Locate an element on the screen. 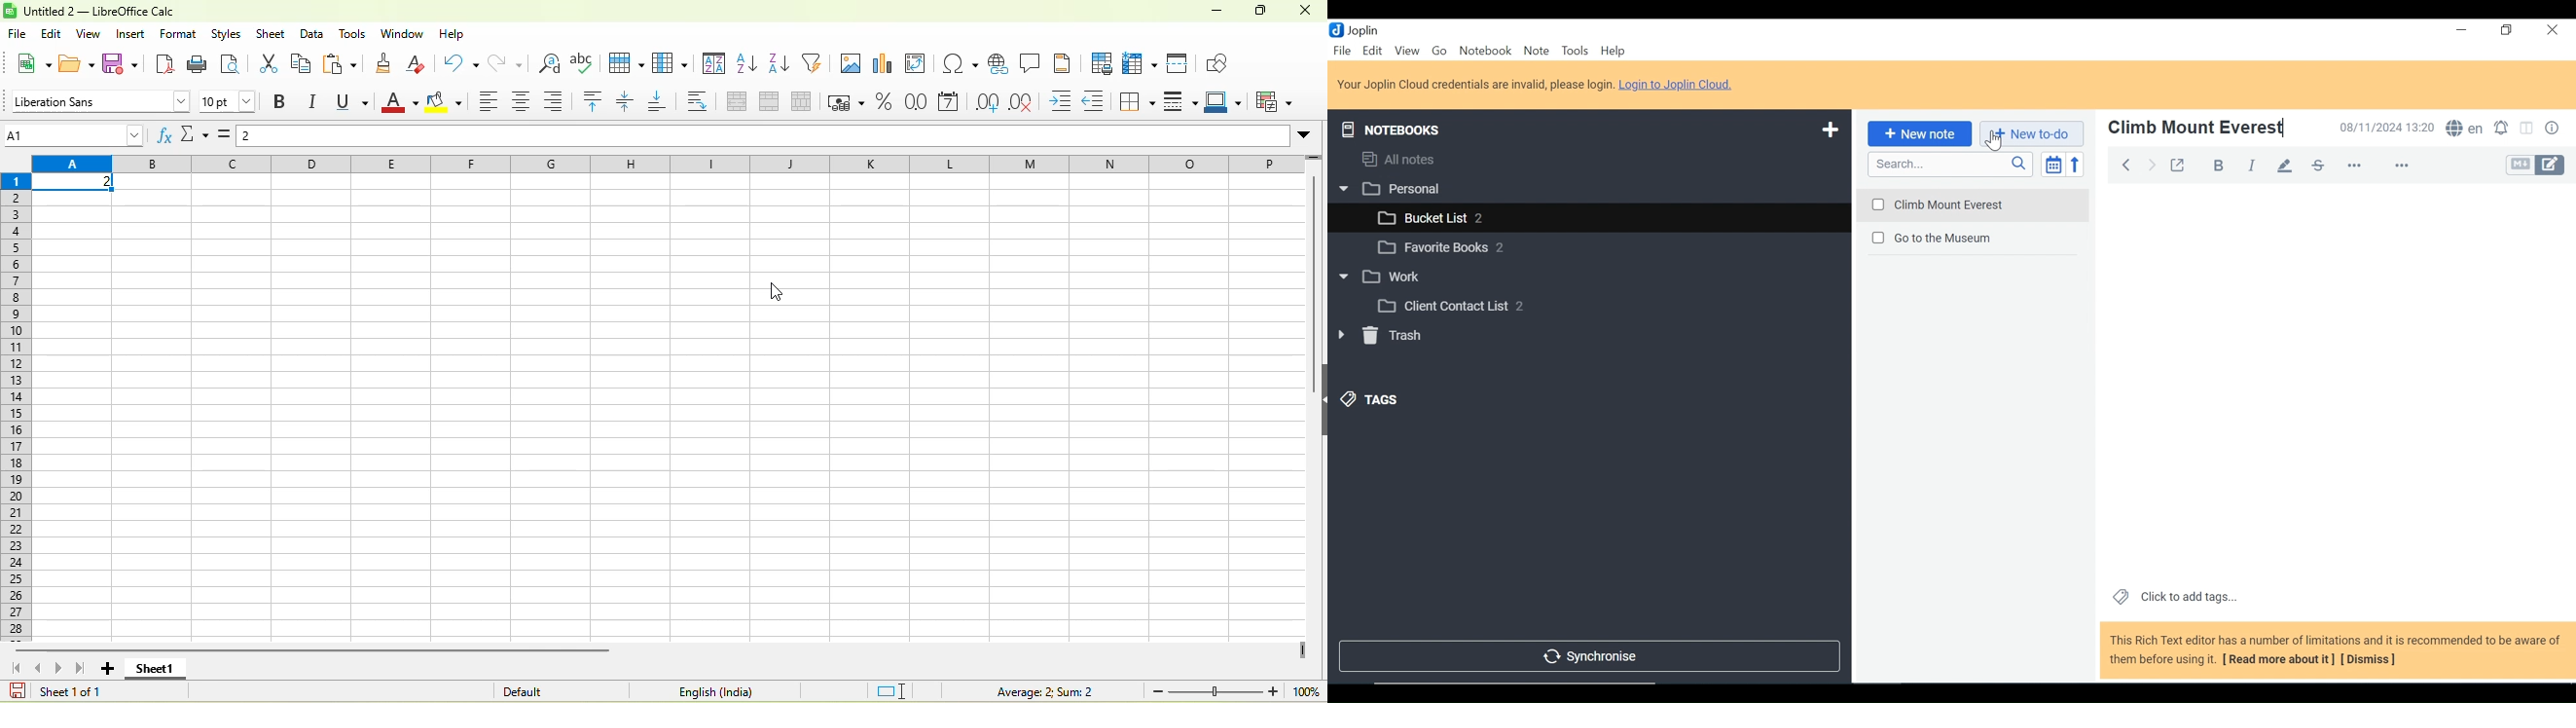  function wizard is located at coordinates (164, 135).